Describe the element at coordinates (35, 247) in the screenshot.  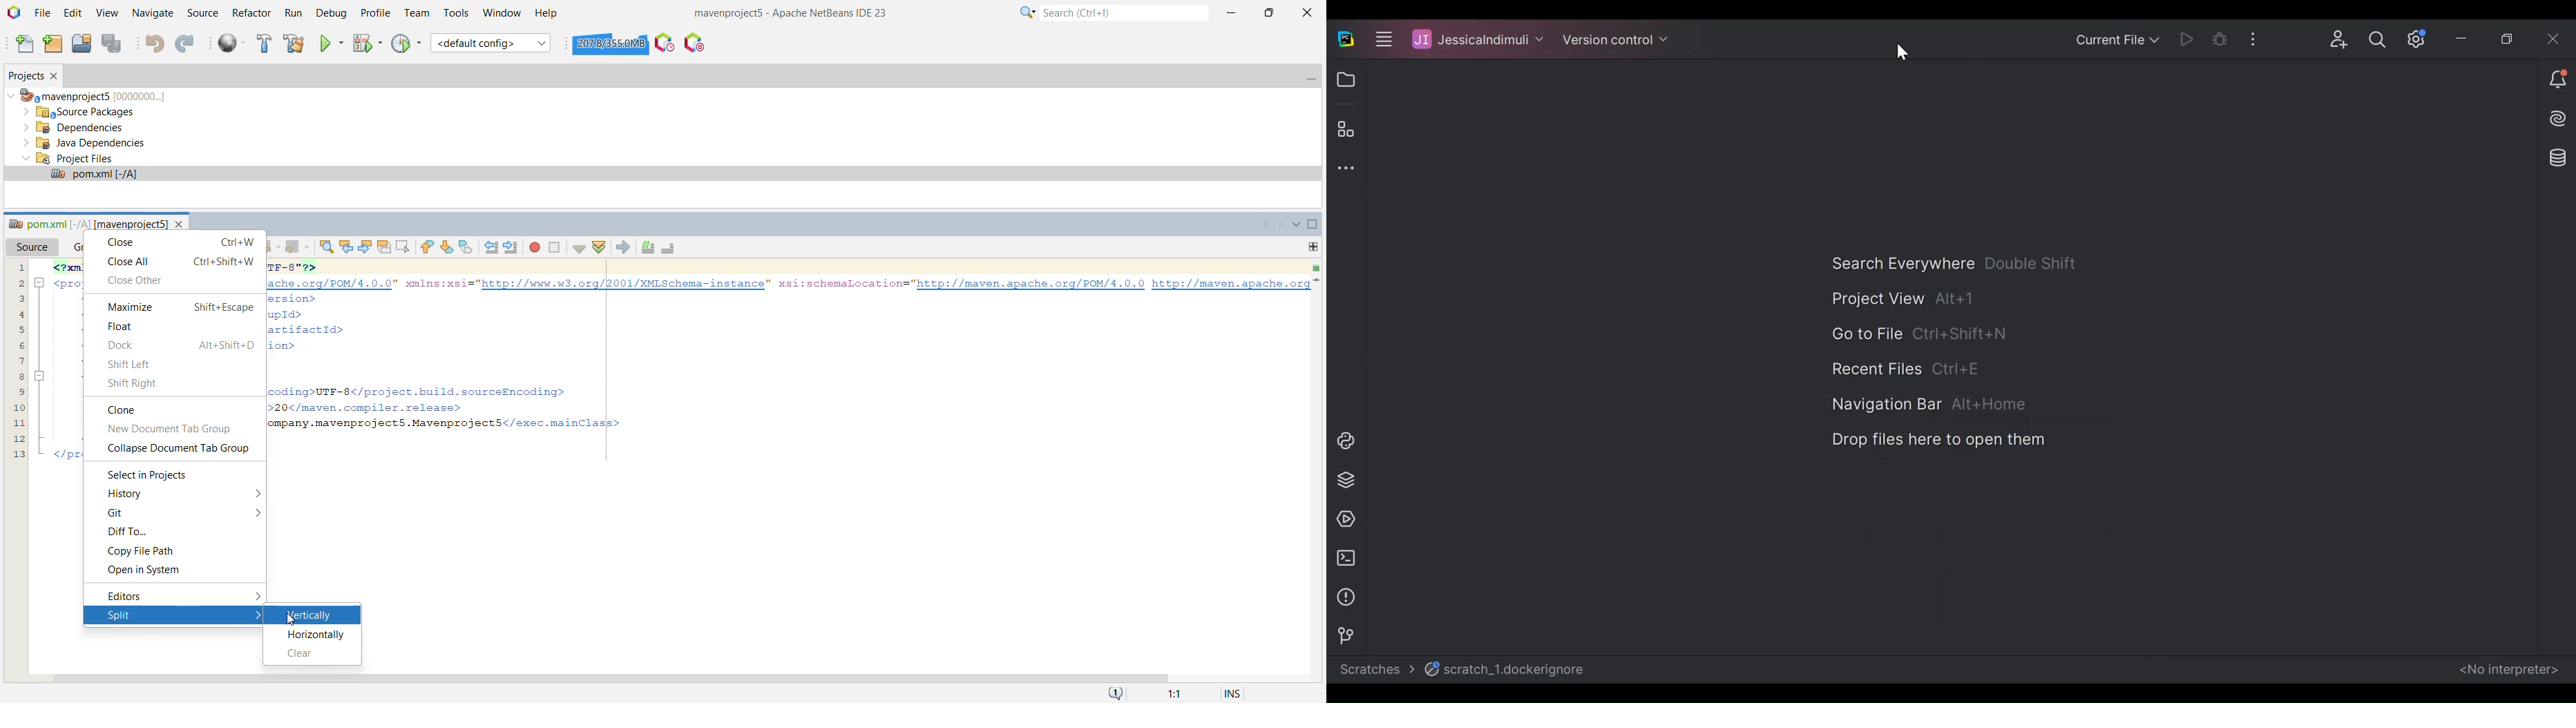
I see `Source` at that location.